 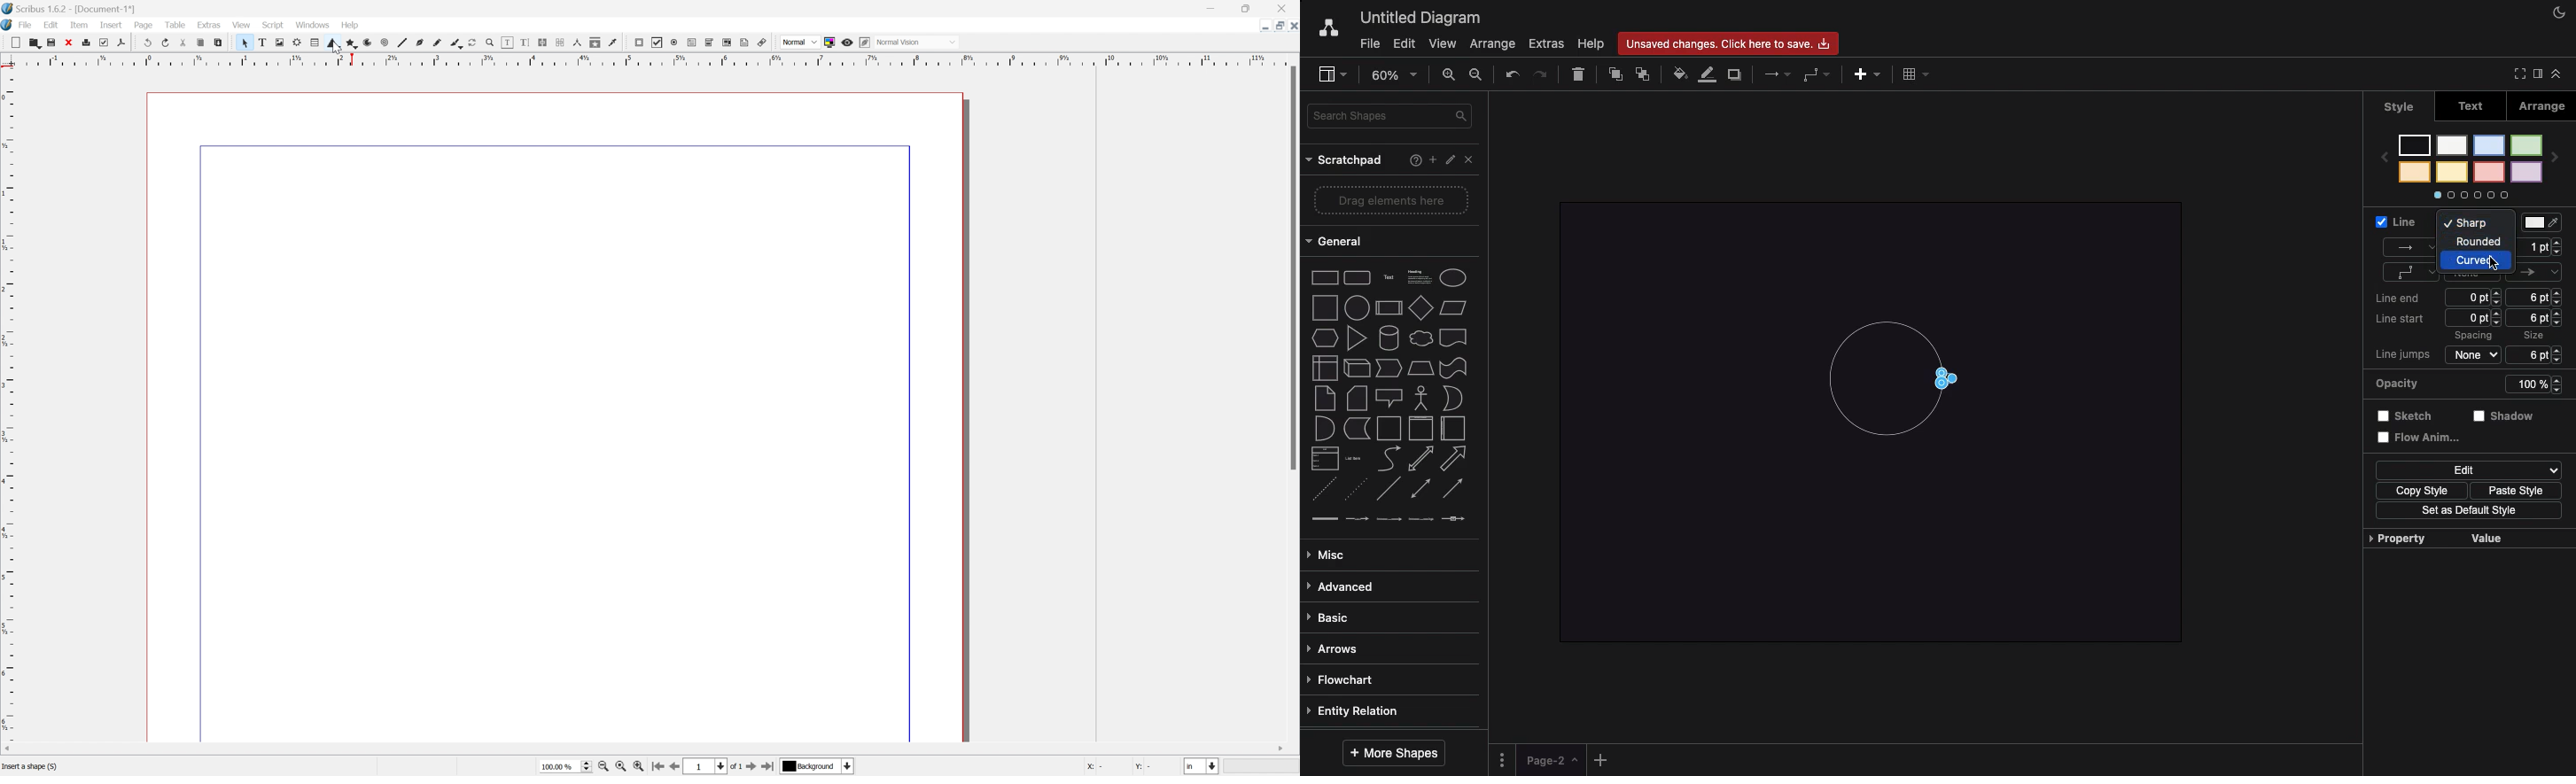 What do you see at coordinates (143, 25) in the screenshot?
I see `Page` at bounding box center [143, 25].